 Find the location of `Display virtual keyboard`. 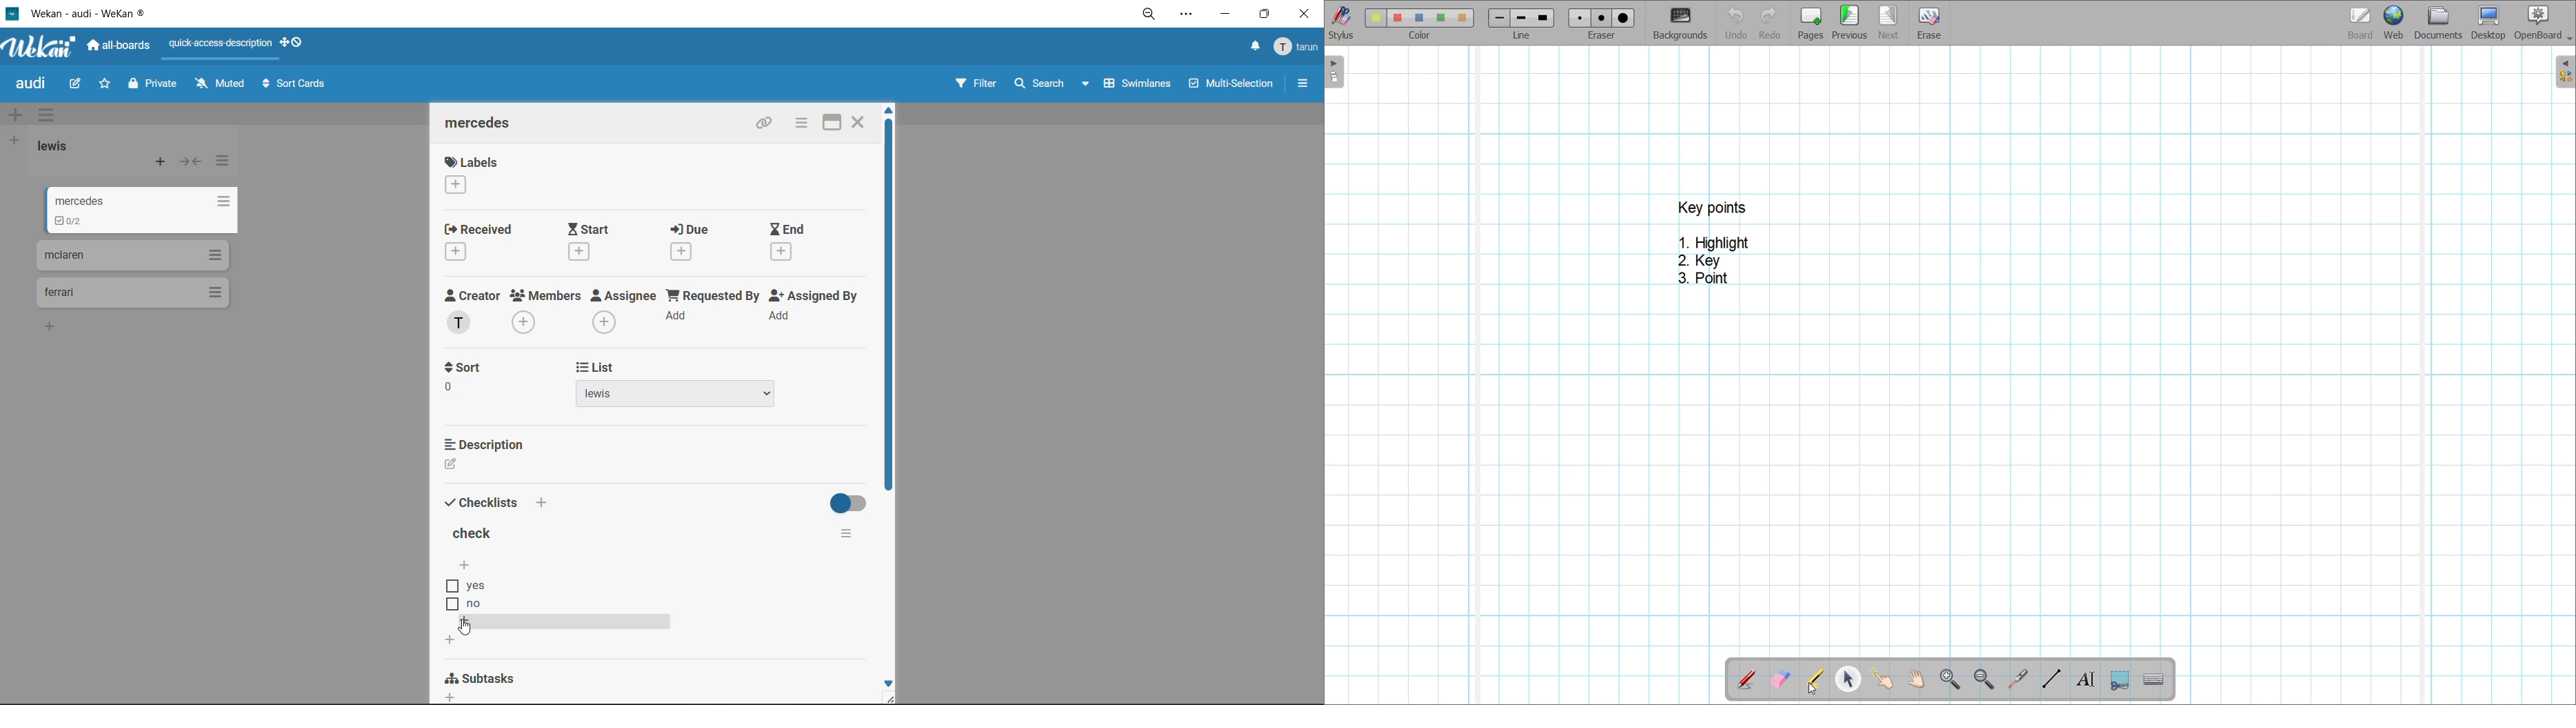

Display virtual keyboard is located at coordinates (2154, 680).